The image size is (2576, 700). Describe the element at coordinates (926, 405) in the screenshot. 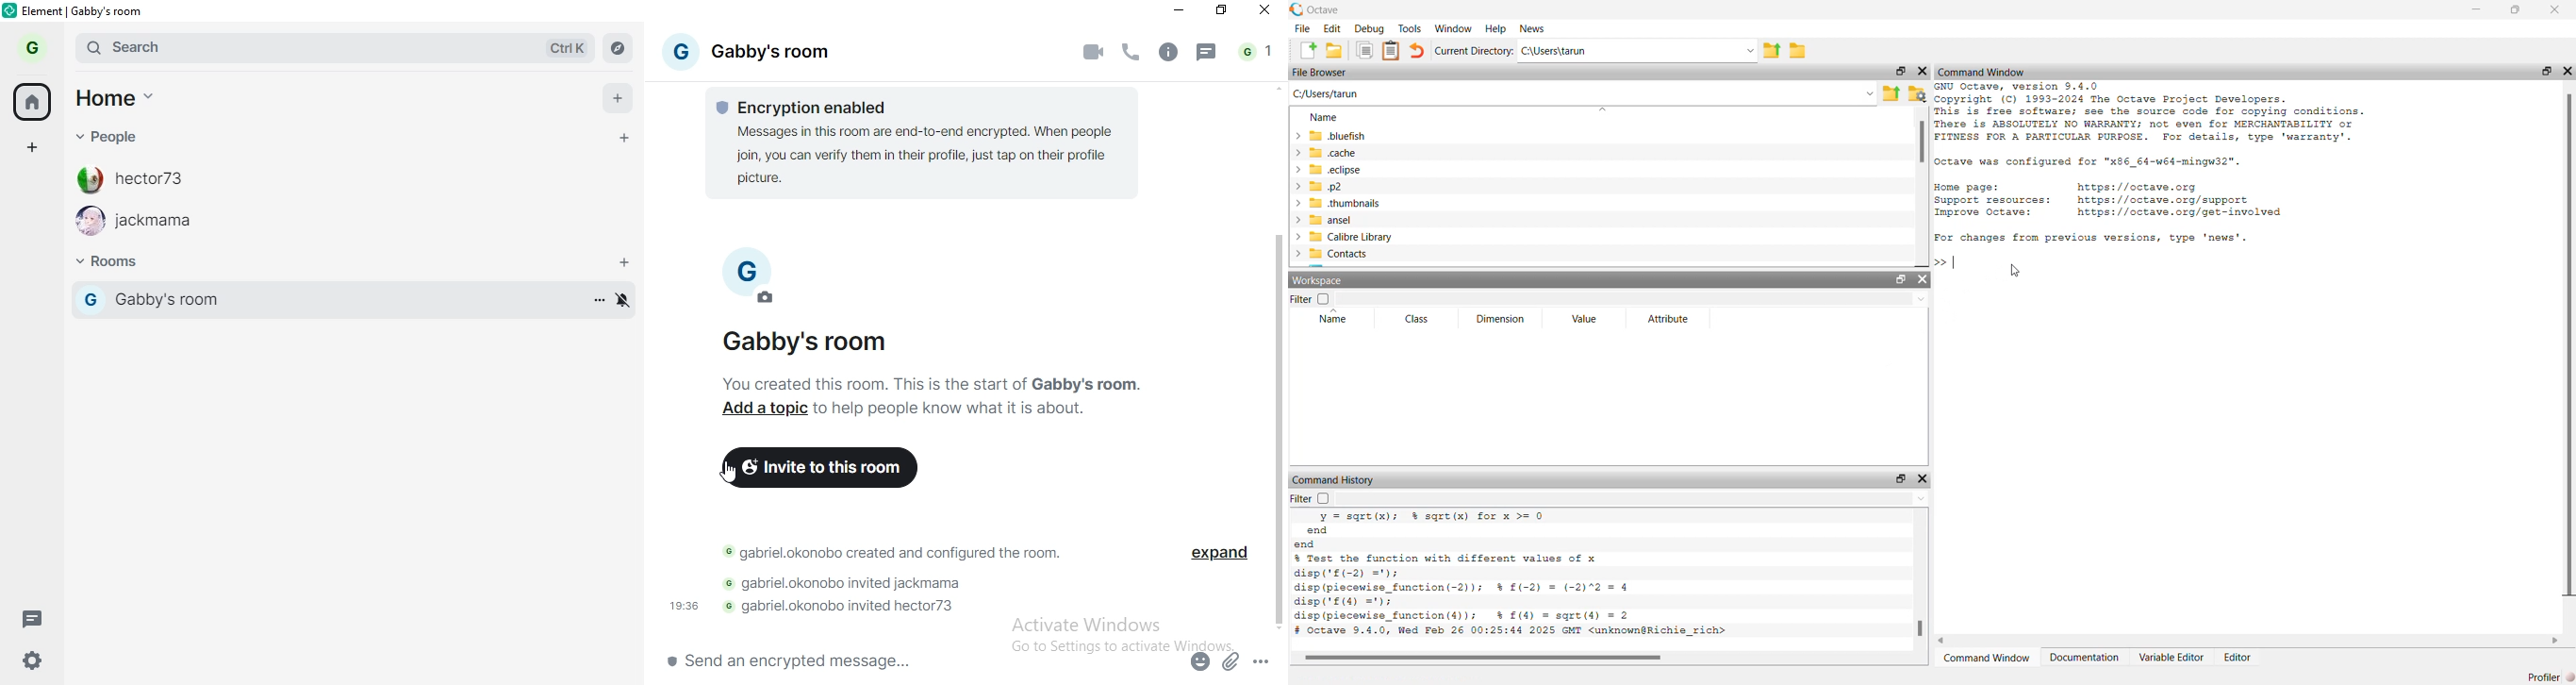

I see `text 2` at that location.